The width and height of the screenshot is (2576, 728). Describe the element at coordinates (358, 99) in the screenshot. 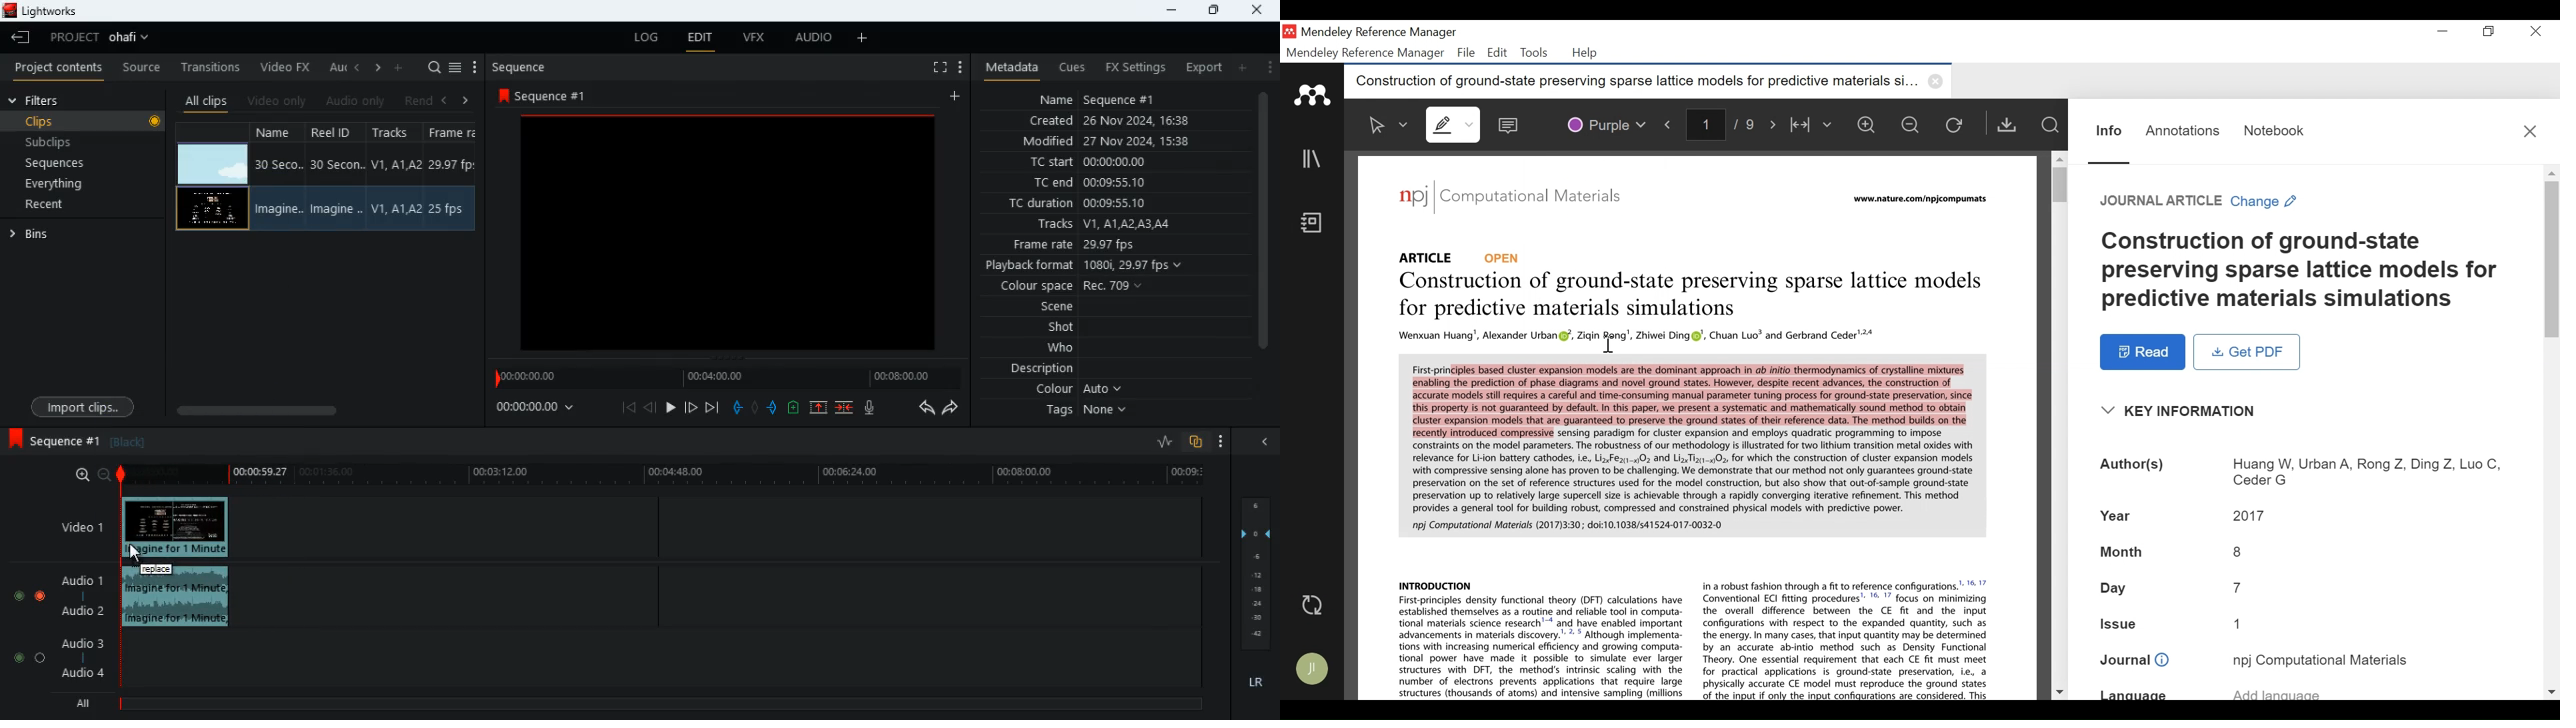

I see `audio only` at that location.